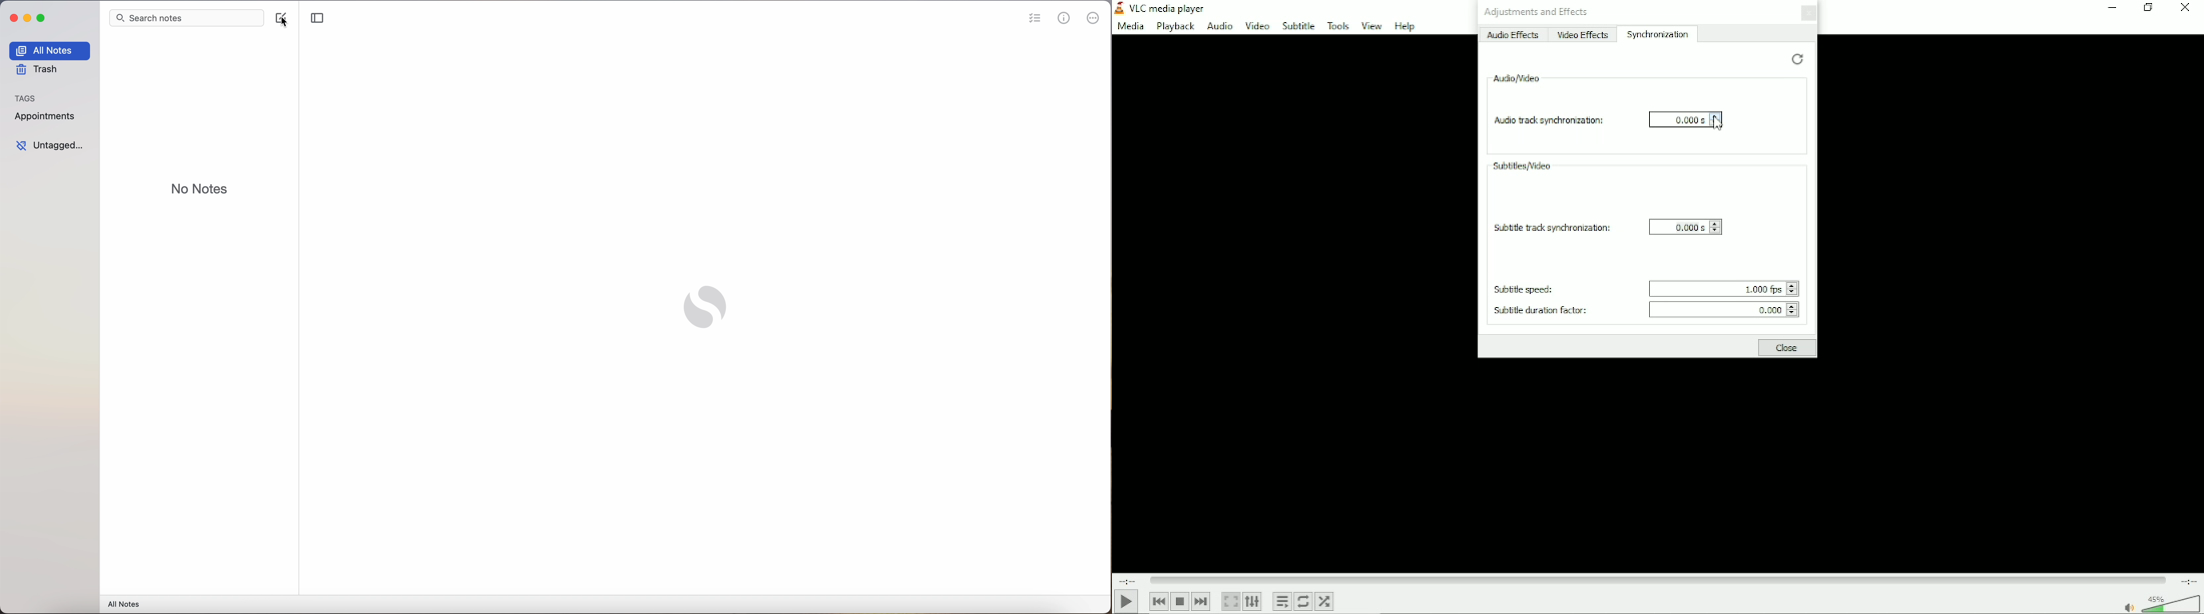 The image size is (2212, 616). Describe the element at coordinates (1406, 26) in the screenshot. I see `Help` at that location.